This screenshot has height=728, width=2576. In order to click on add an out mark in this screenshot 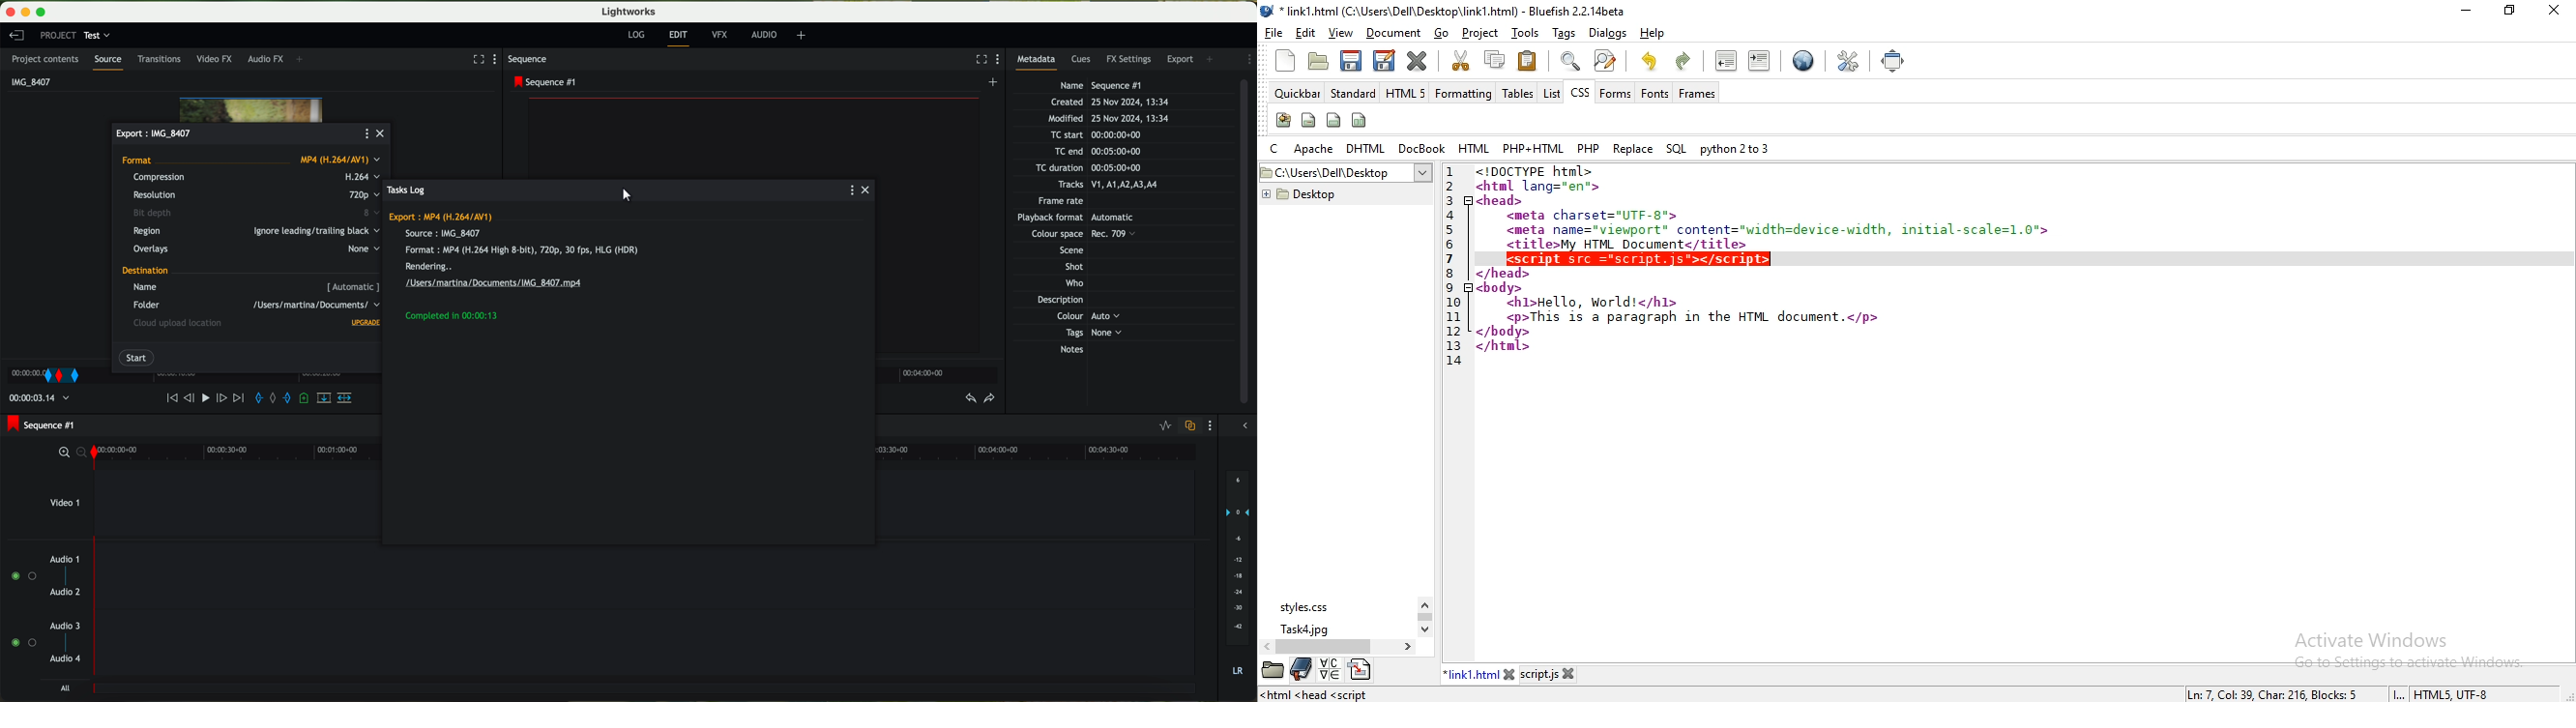, I will do `click(785, 399)`.